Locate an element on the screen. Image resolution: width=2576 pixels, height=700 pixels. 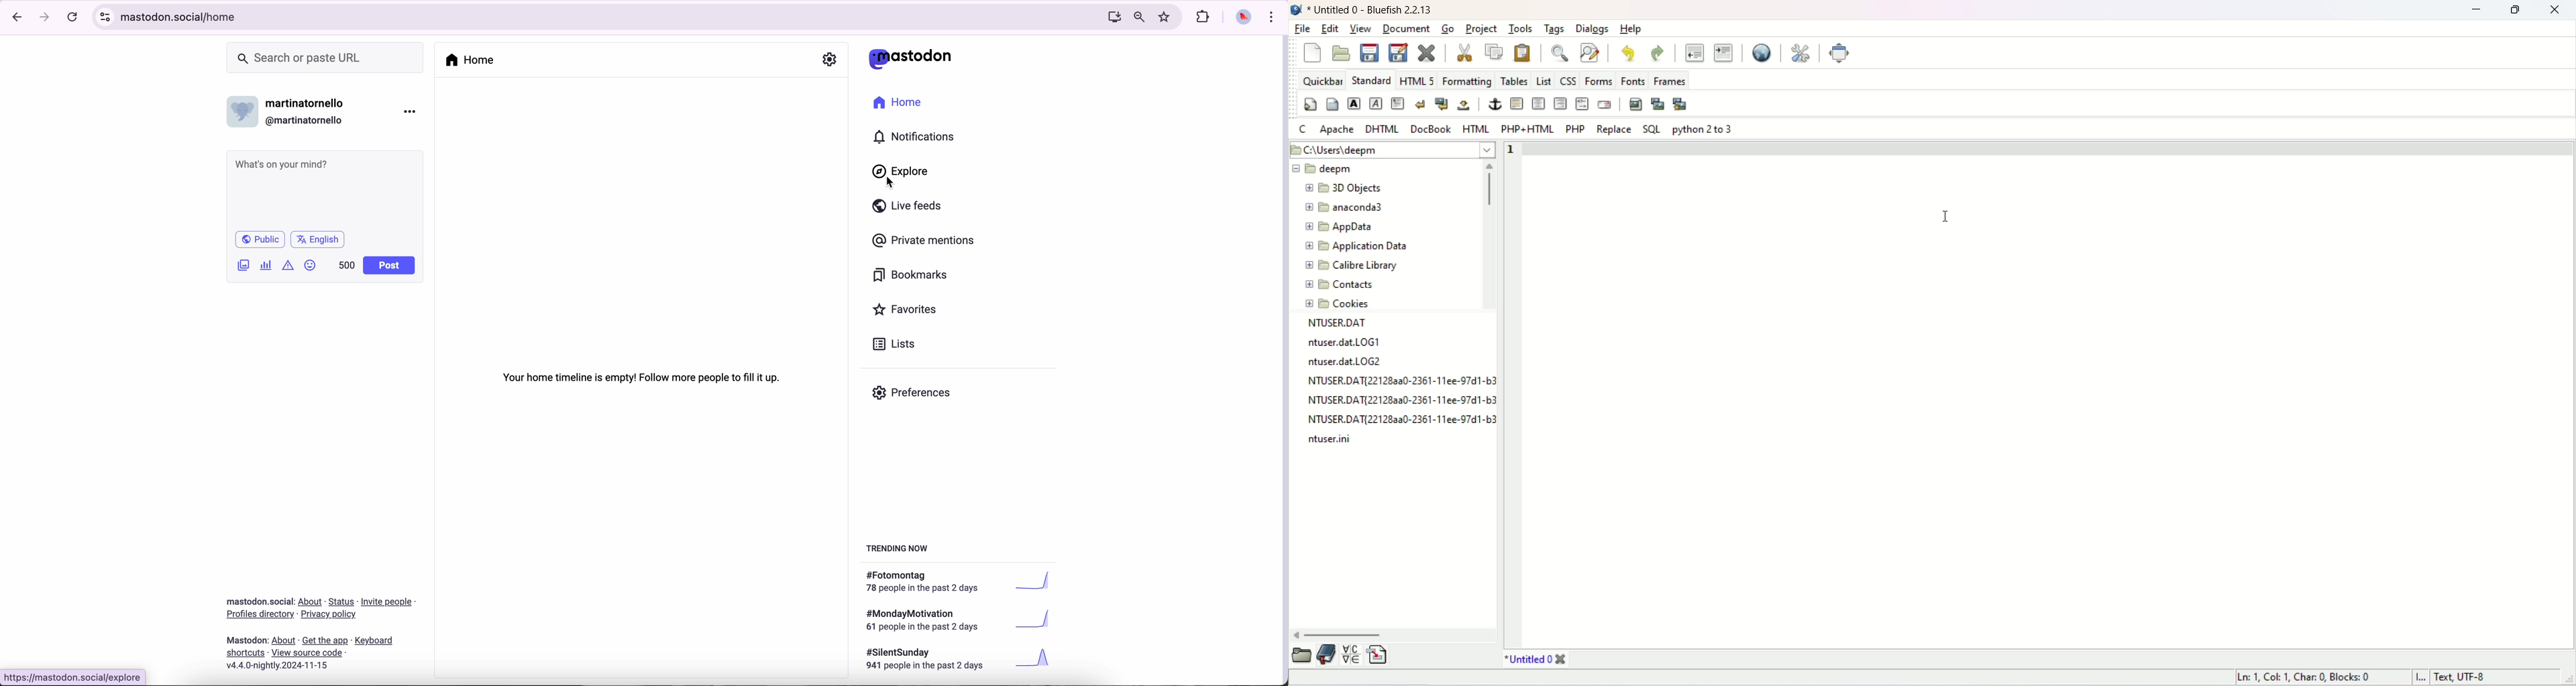
frames is located at coordinates (1674, 79).